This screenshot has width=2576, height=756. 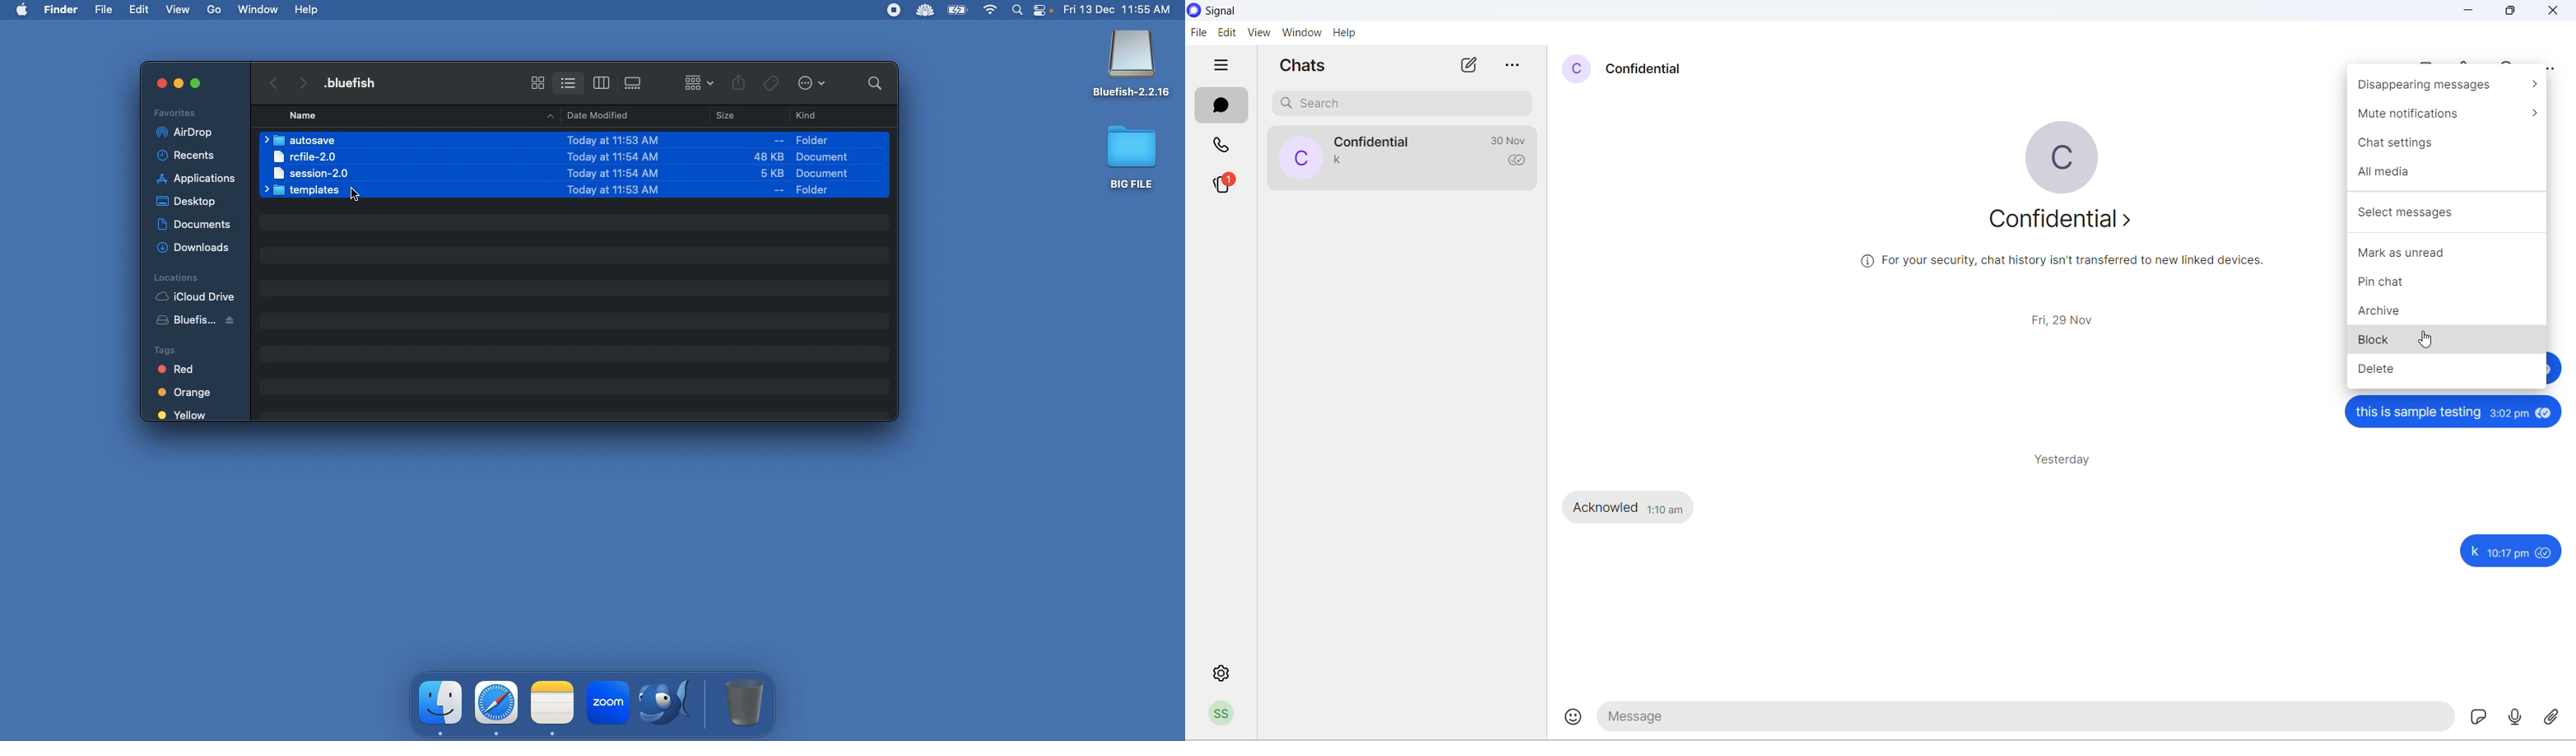 What do you see at coordinates (2430, 64) in the screenshot?
I see `video call` at bounding box center [2430, 64].